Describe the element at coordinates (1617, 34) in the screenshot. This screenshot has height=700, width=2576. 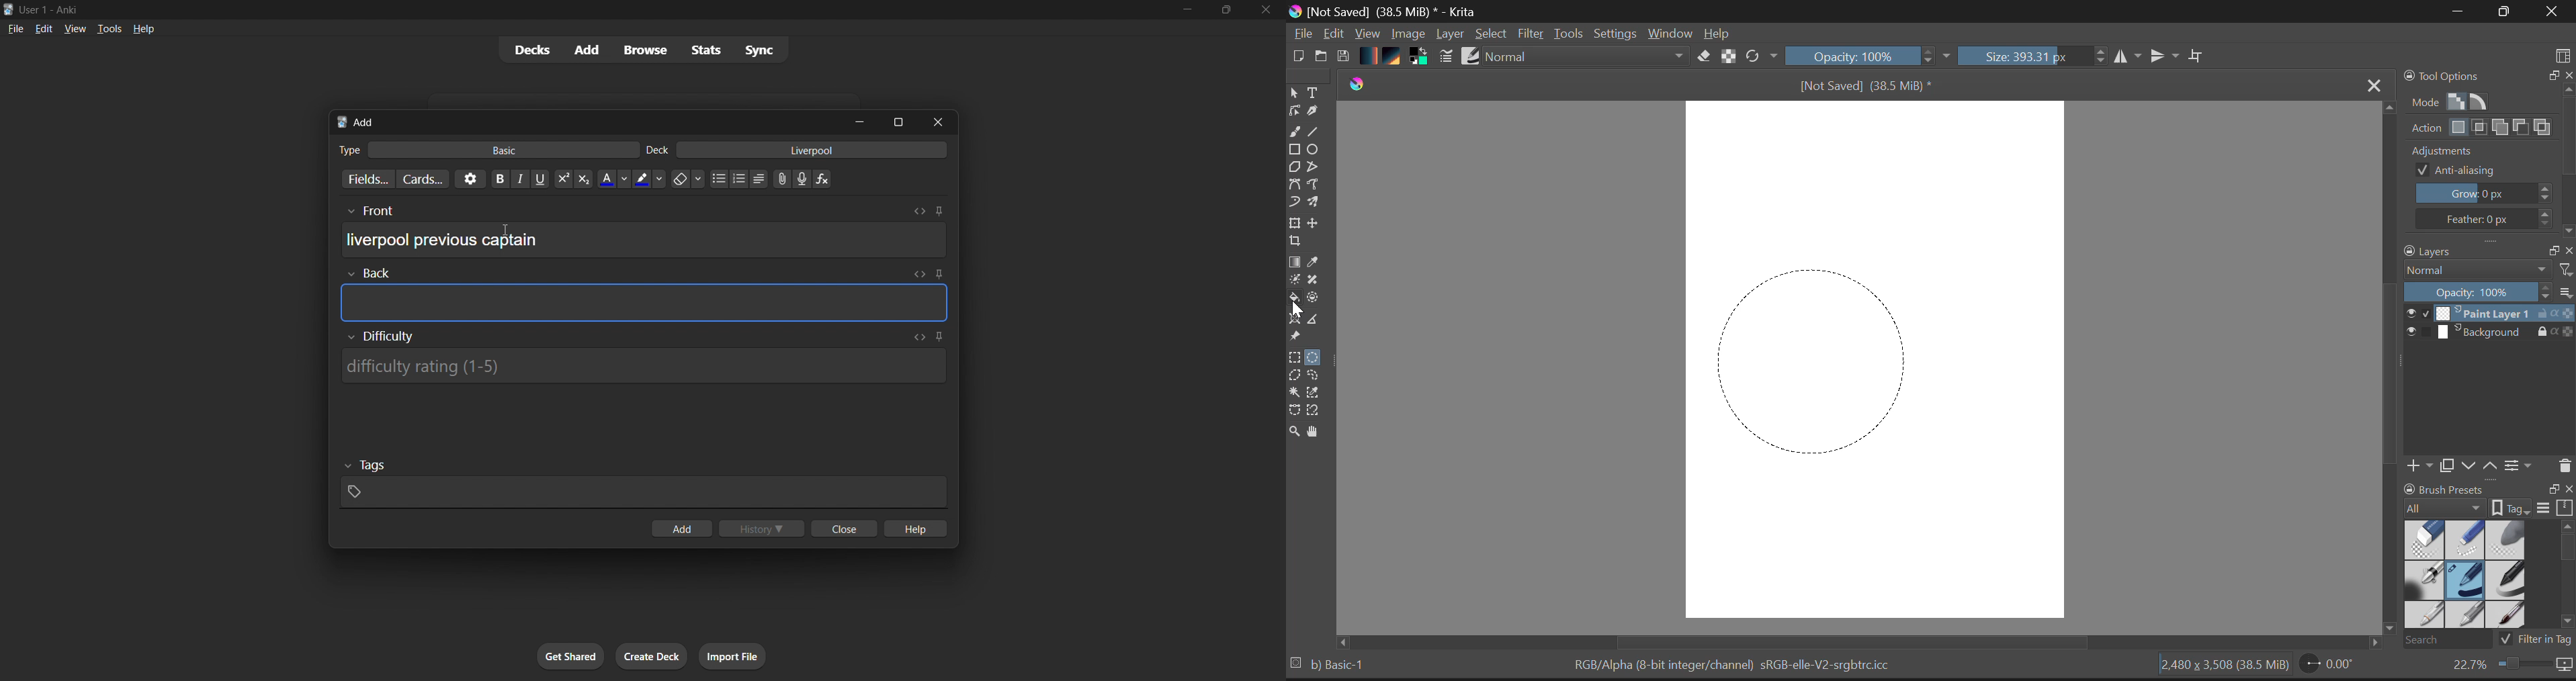
I see `Settings` at that location.